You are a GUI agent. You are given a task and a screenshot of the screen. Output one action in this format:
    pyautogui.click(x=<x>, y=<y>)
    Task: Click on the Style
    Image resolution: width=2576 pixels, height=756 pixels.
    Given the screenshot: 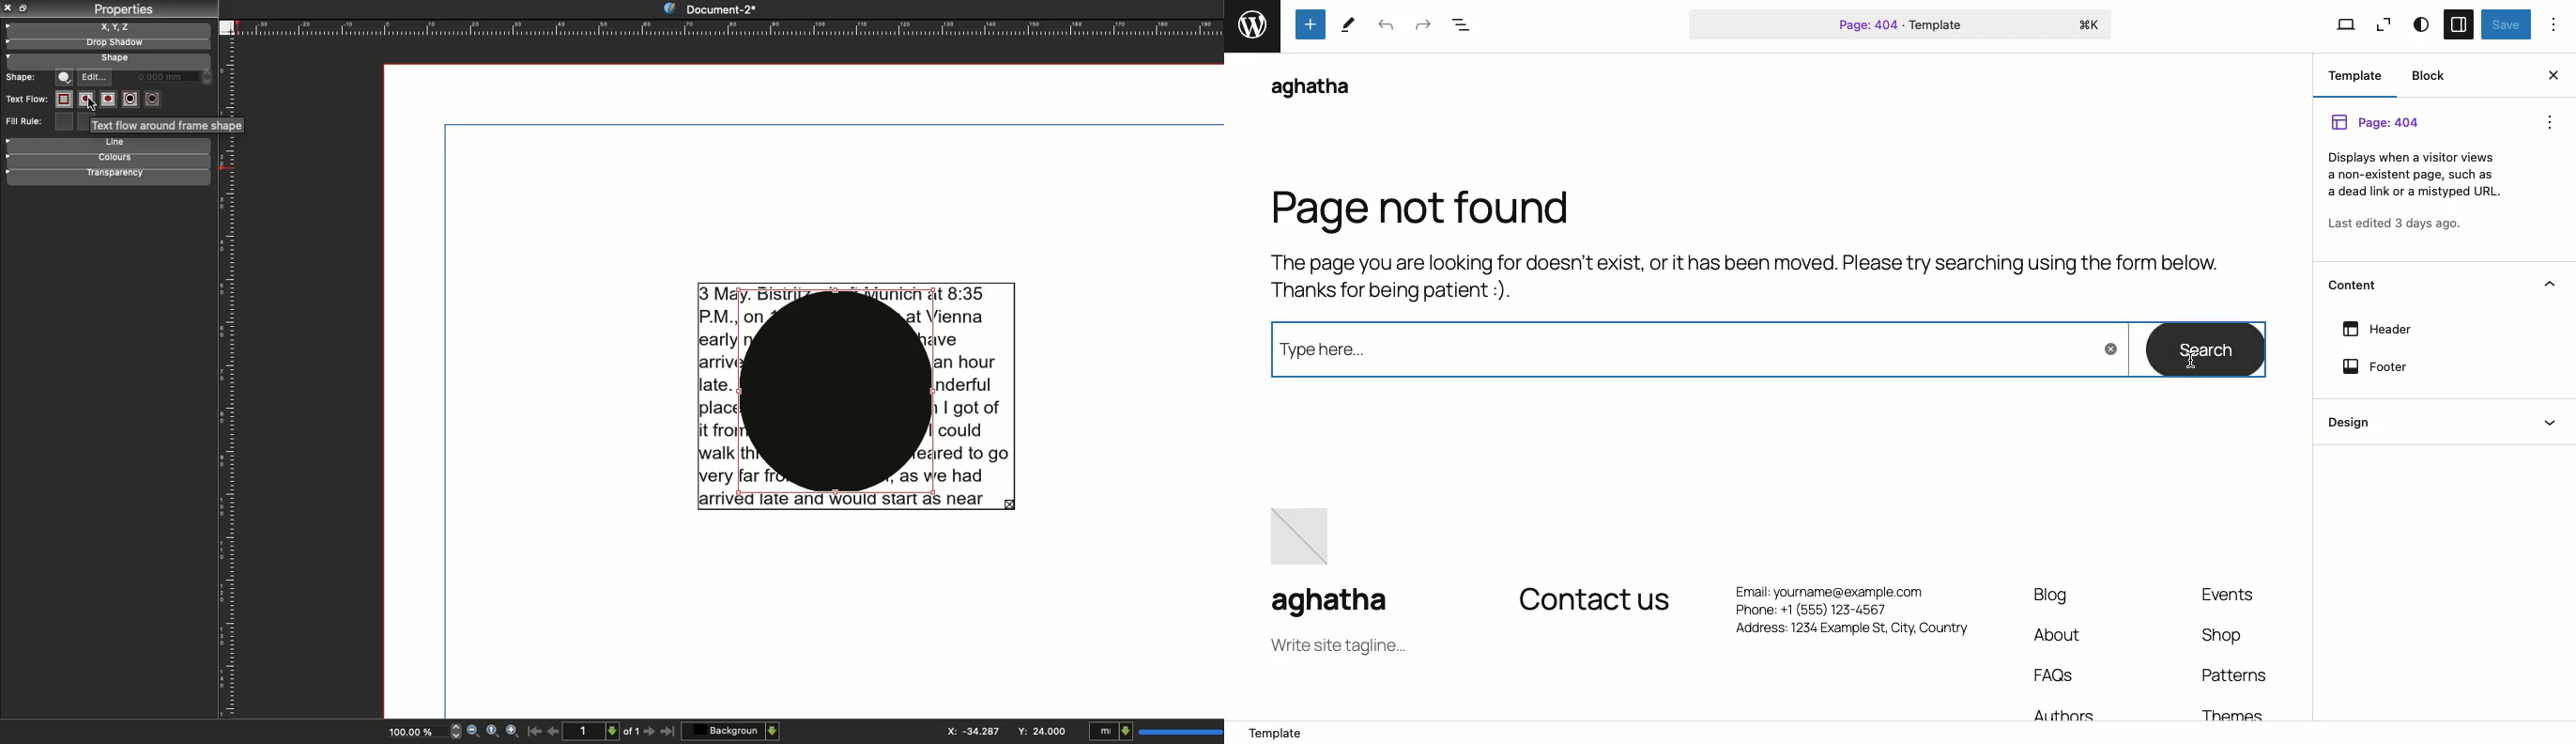 What is the action you would take?
    pyautogui.click(x=2422, y=25)
    